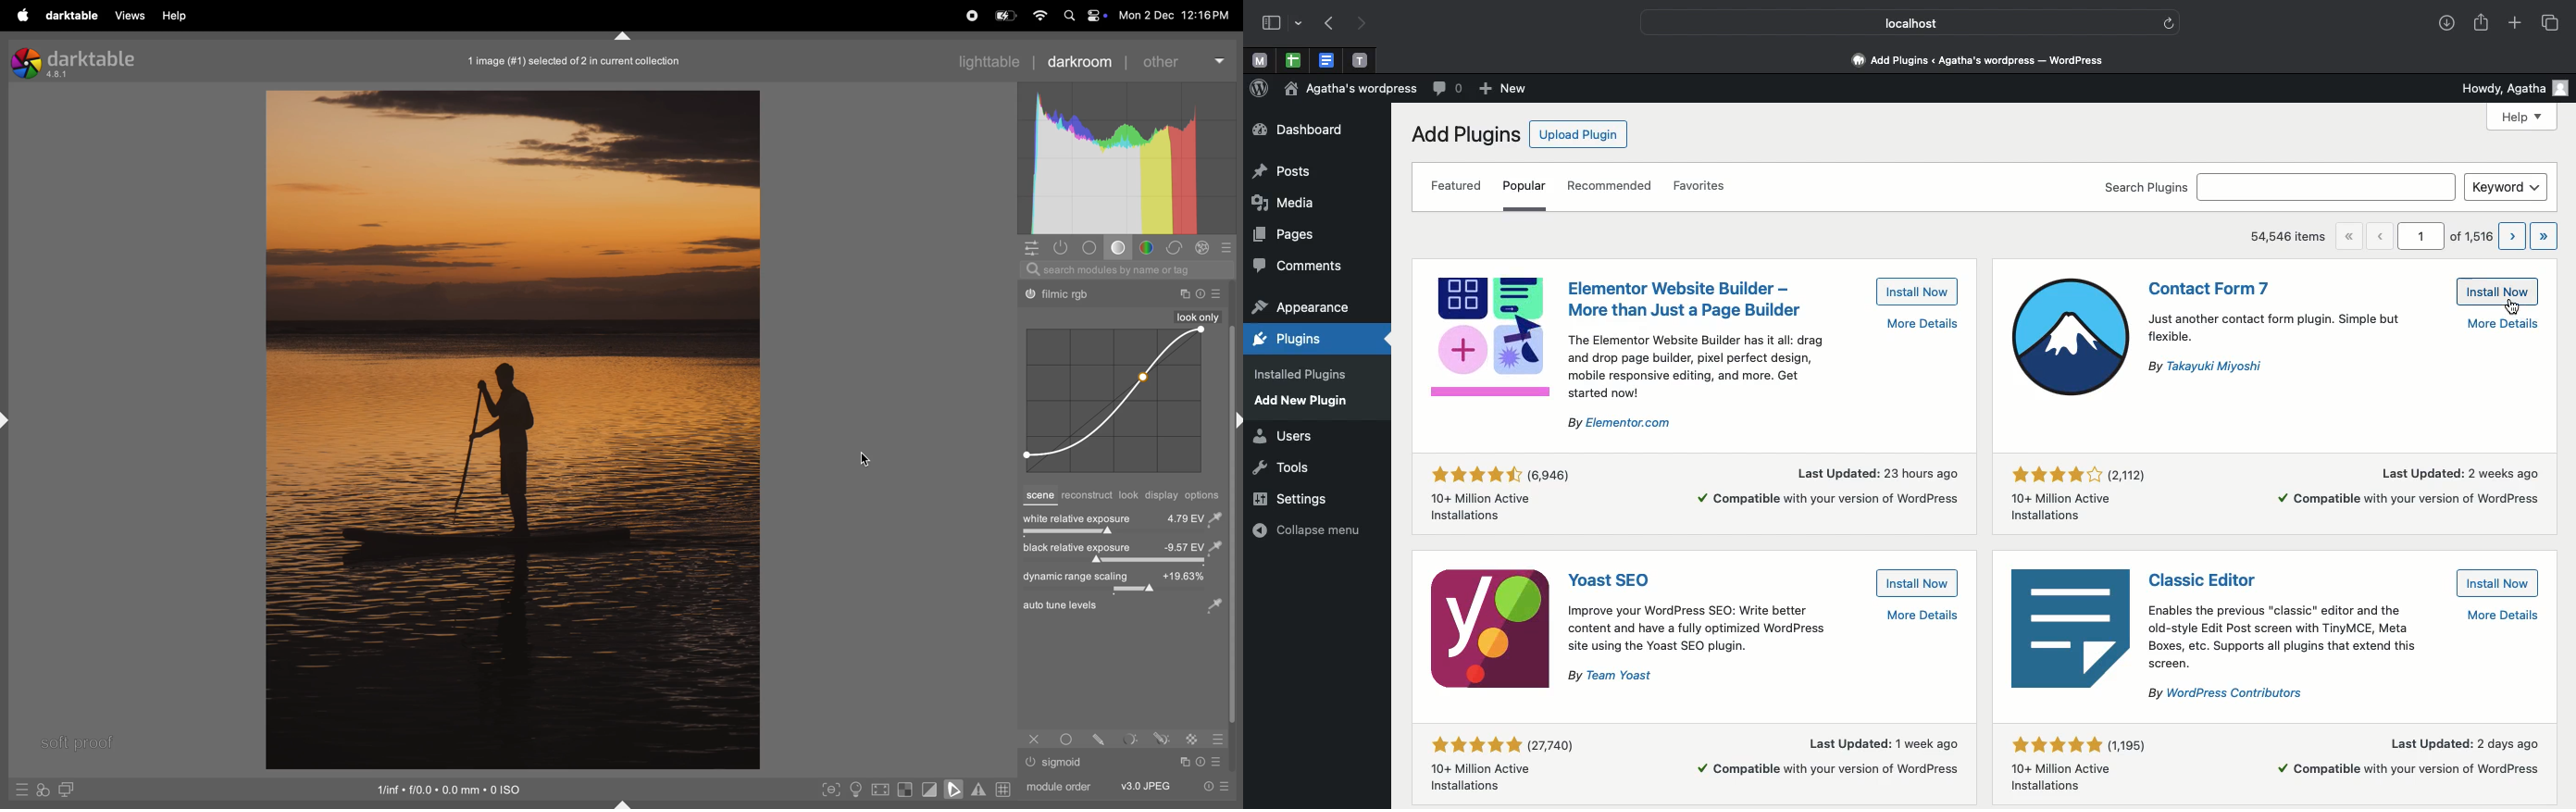 This screenshot has width=2576, height=812. What do you see at coordinates (1326, 24) in the screenshot?
I see `Previous page` at bounding box center [1326, 24].